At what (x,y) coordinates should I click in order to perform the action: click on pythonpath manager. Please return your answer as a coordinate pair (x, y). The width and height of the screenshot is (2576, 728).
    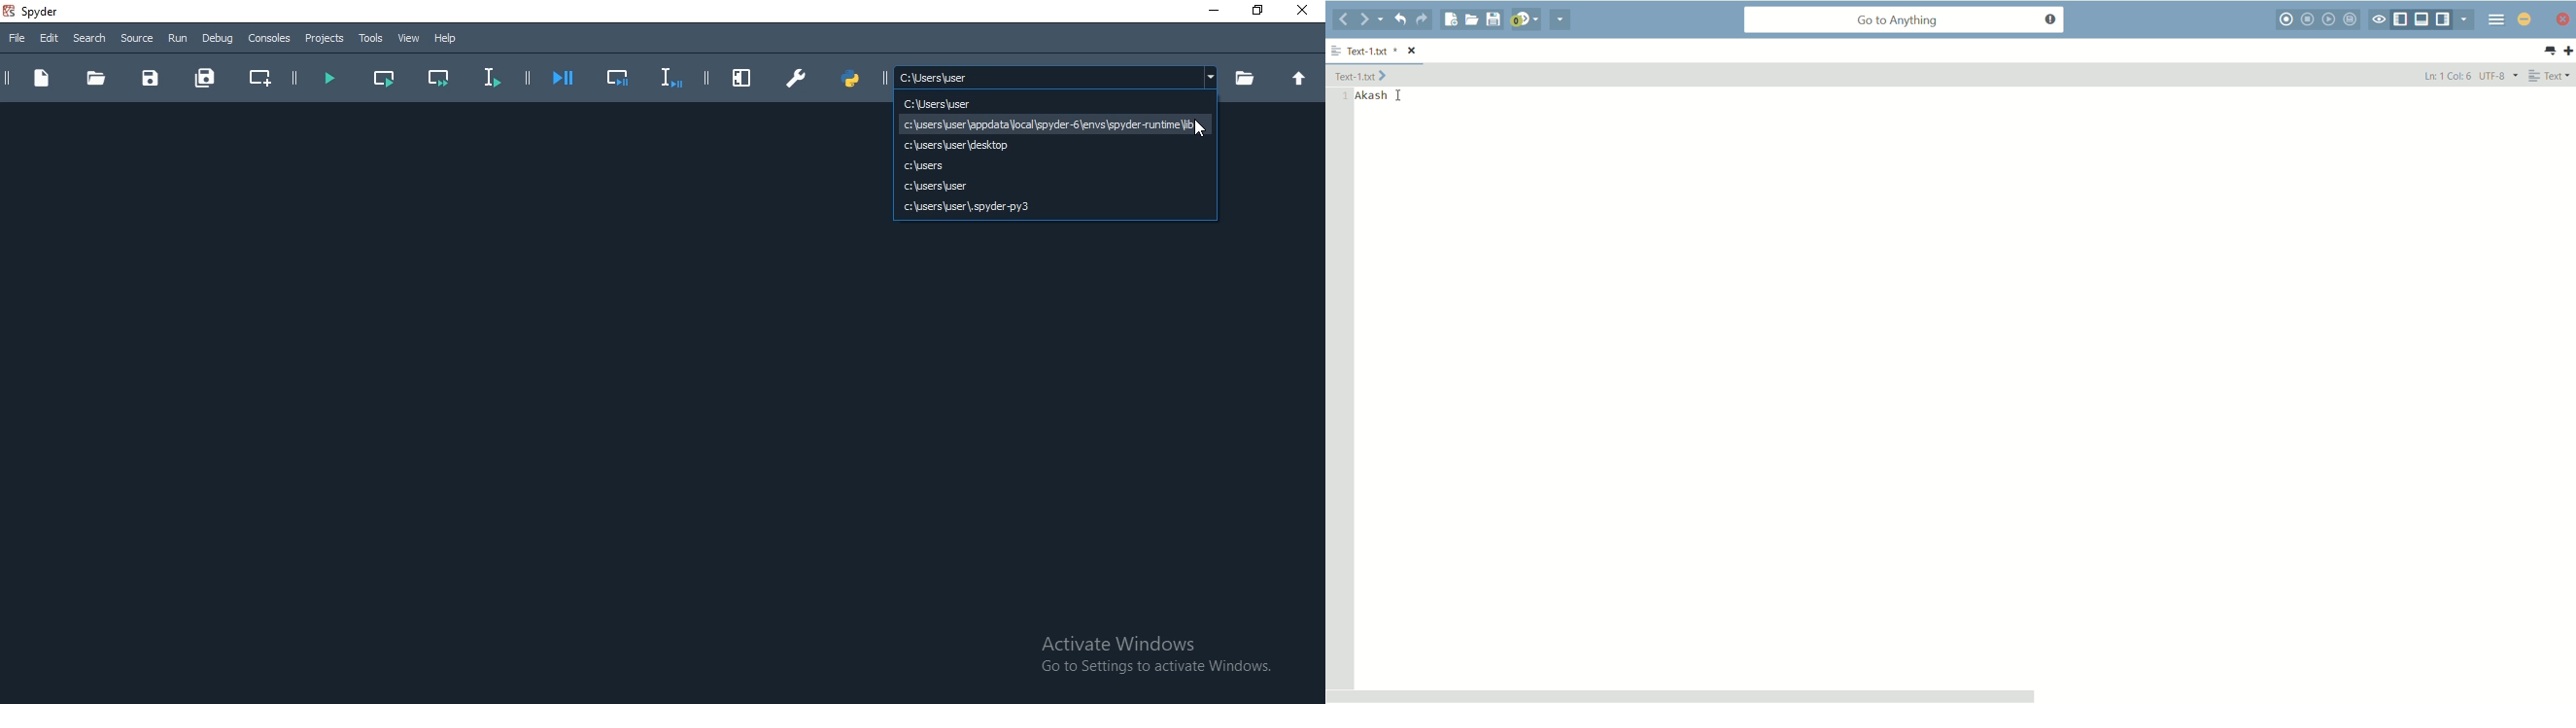
    Looking at the image, I should click on (853, 77).